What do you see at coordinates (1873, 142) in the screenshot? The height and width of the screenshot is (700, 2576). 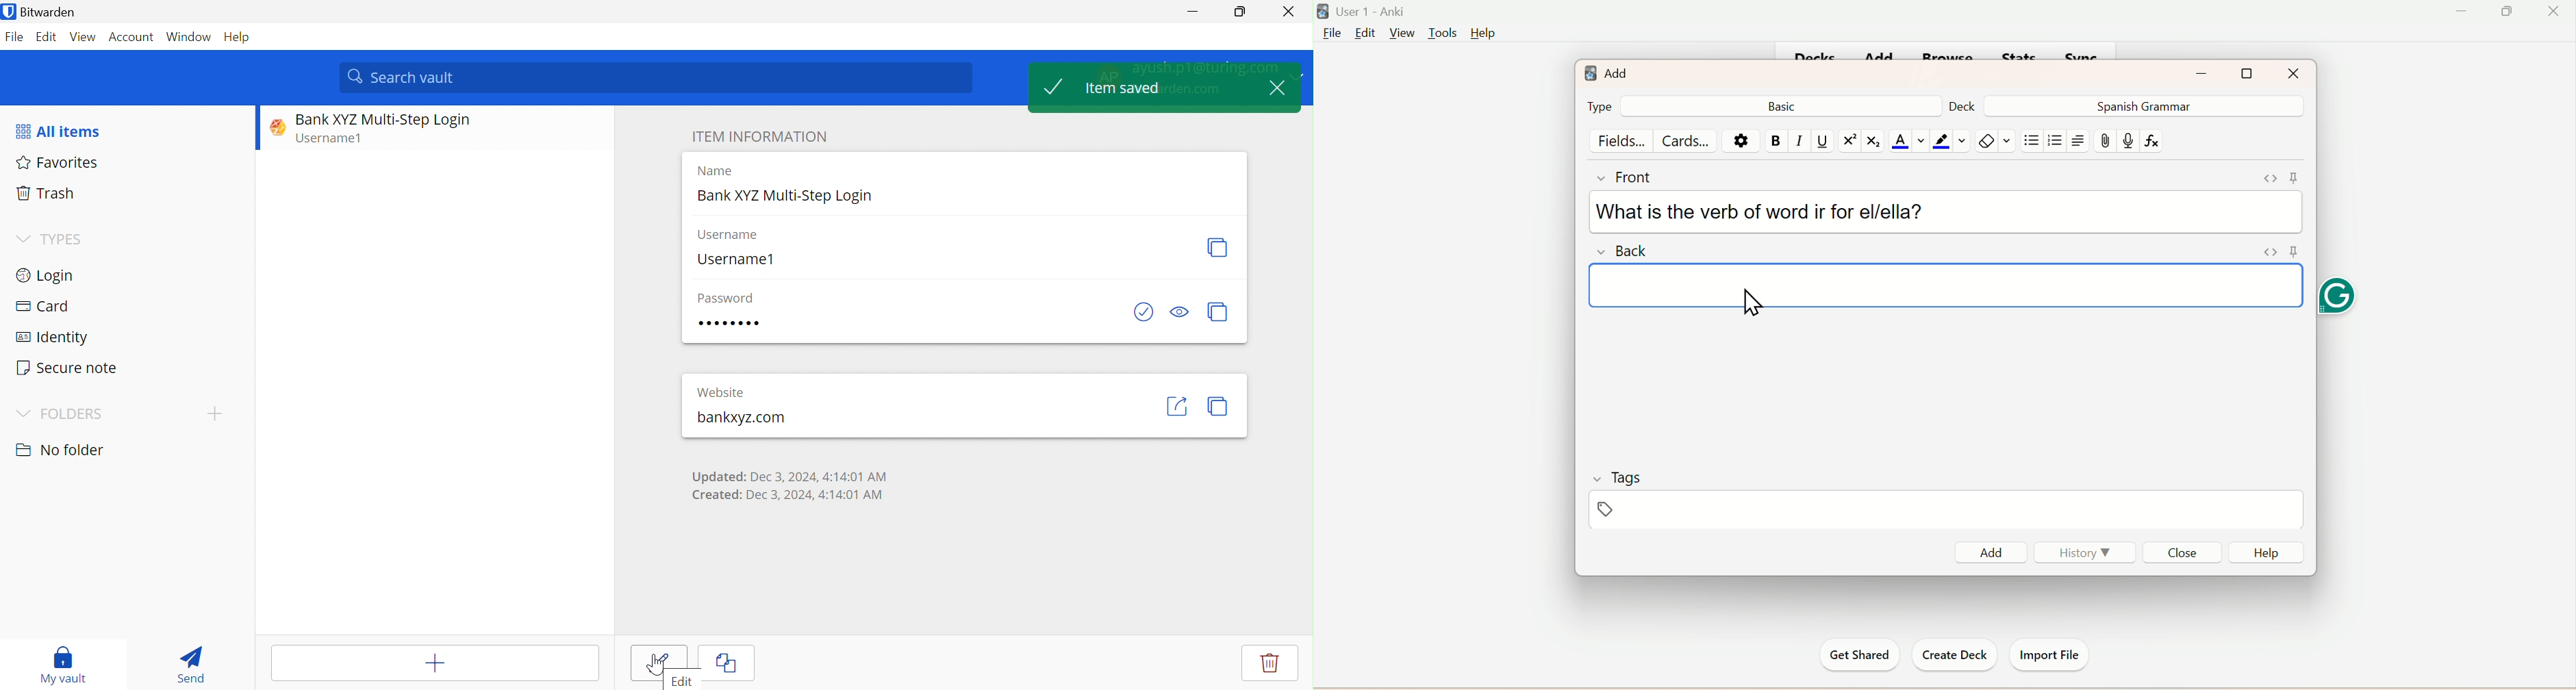 I see `Subscript` at bounding box center [1873, 142].